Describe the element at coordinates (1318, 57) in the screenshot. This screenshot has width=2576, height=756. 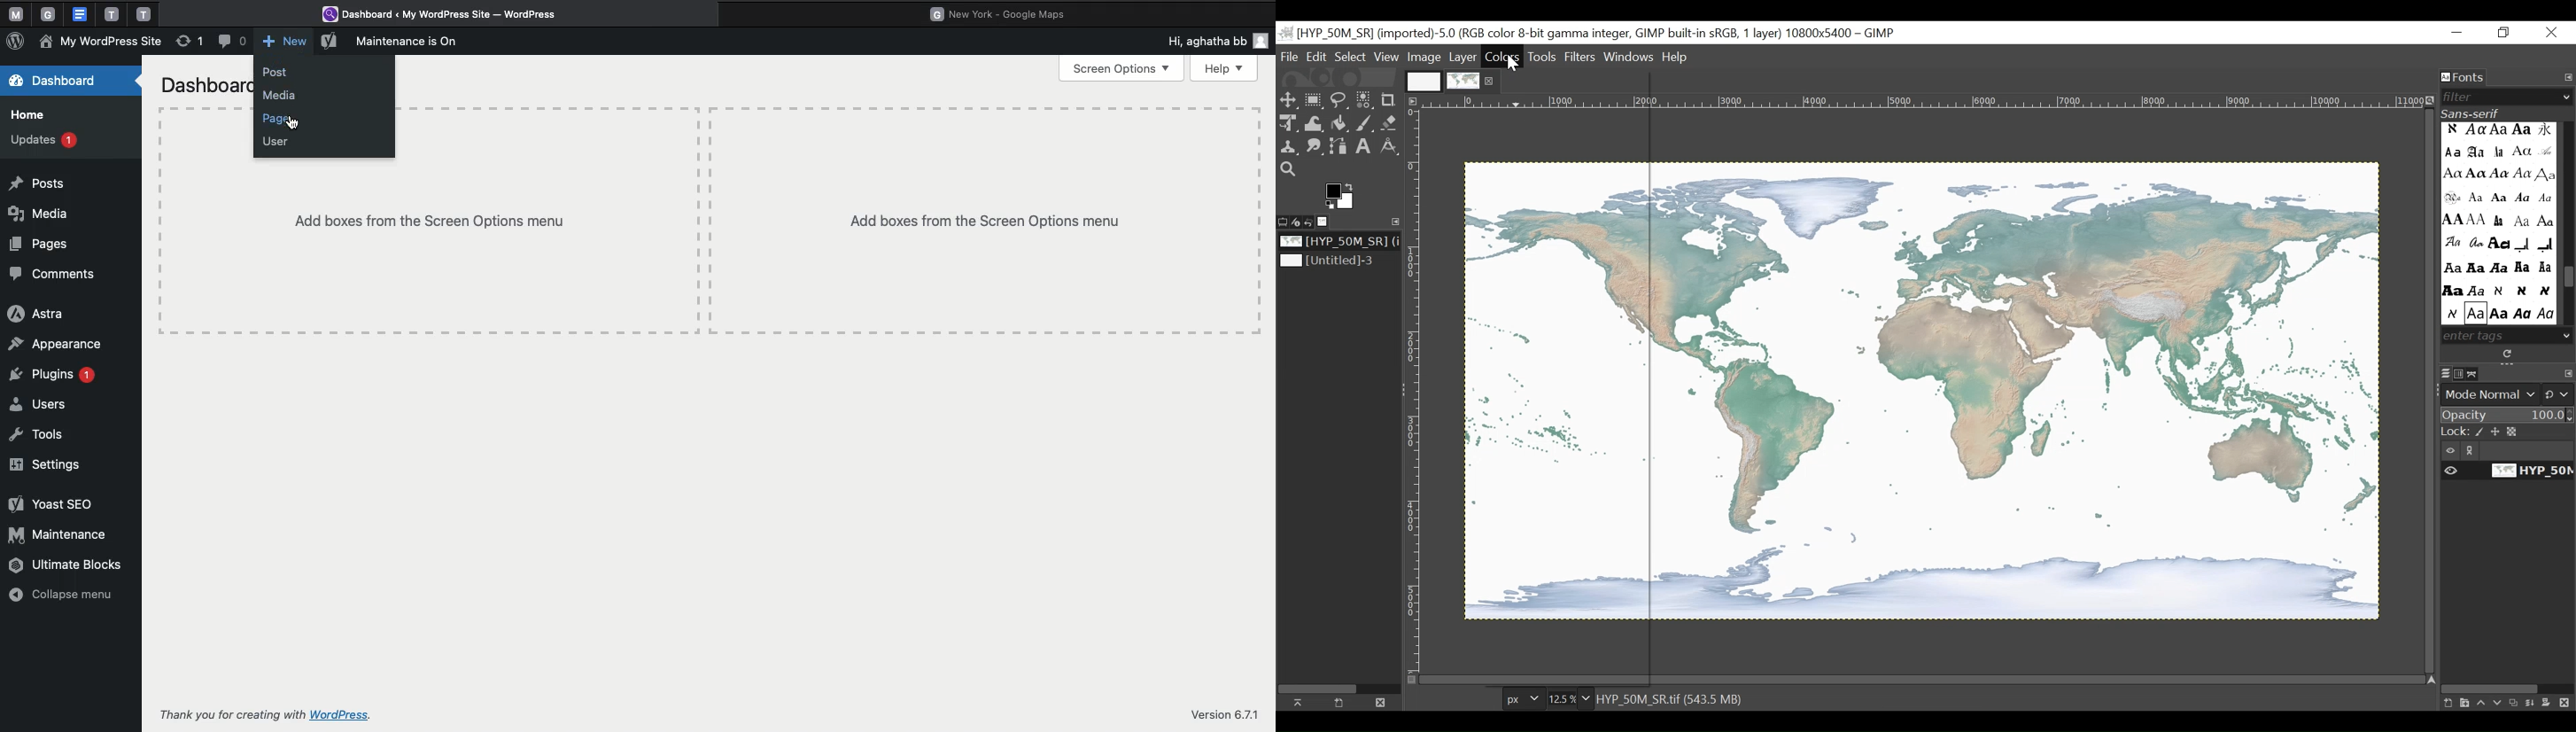
I see `Edit` at that location.